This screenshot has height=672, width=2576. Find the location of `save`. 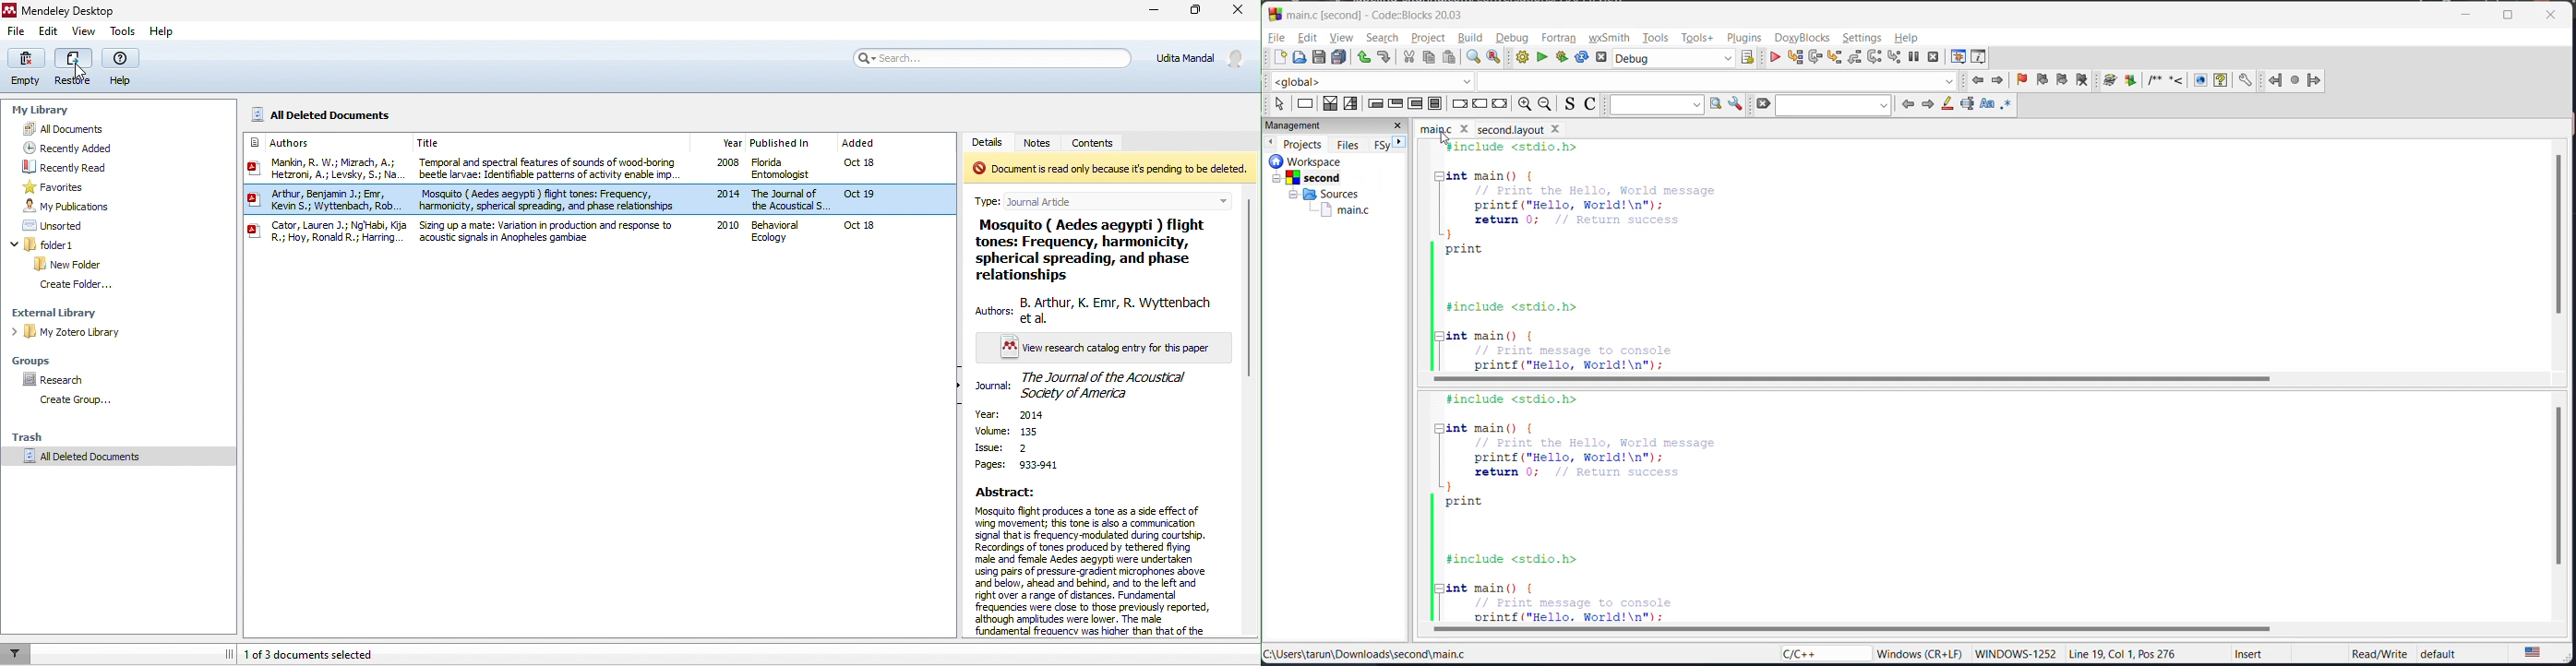

save is located at coordinates (1320, 57).